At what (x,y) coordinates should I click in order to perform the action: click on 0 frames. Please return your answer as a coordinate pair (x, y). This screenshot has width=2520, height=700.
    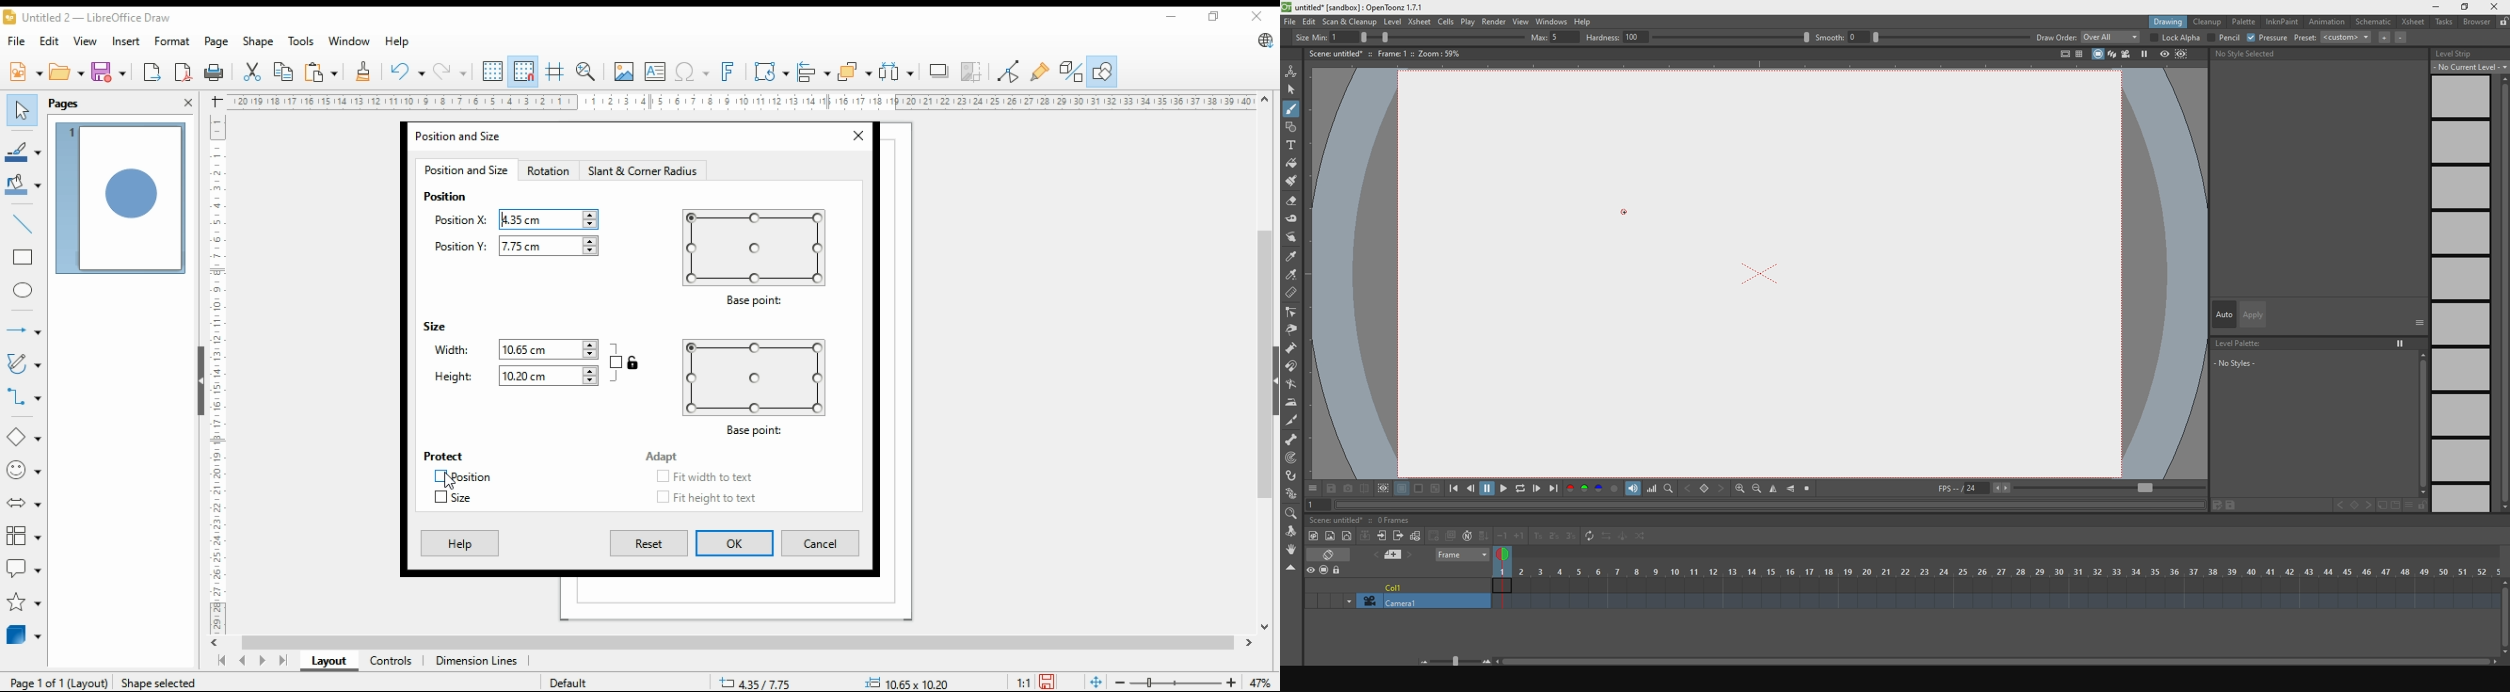
    Looking at the image, I should click on (1395, 520).